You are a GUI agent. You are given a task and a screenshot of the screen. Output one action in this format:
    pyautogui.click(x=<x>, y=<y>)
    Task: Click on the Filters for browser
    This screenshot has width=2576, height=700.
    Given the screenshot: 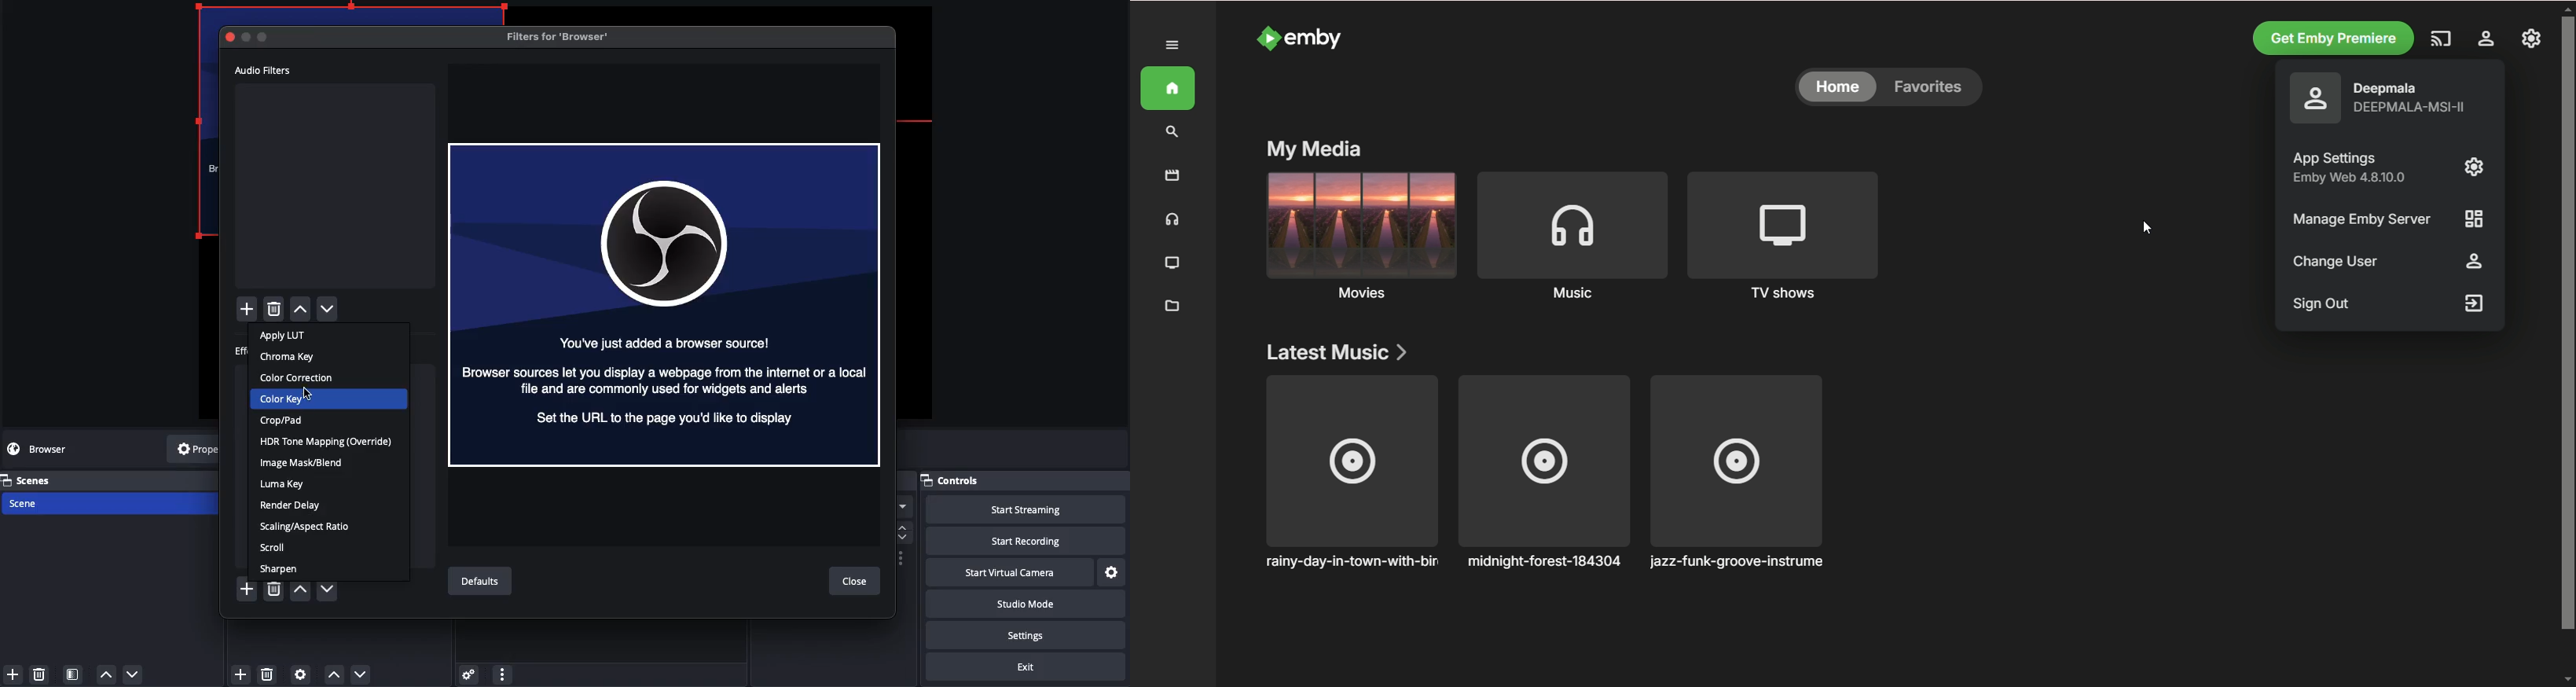 What is the action you would take?
    pyautogui.click(x=562, y=36)
    